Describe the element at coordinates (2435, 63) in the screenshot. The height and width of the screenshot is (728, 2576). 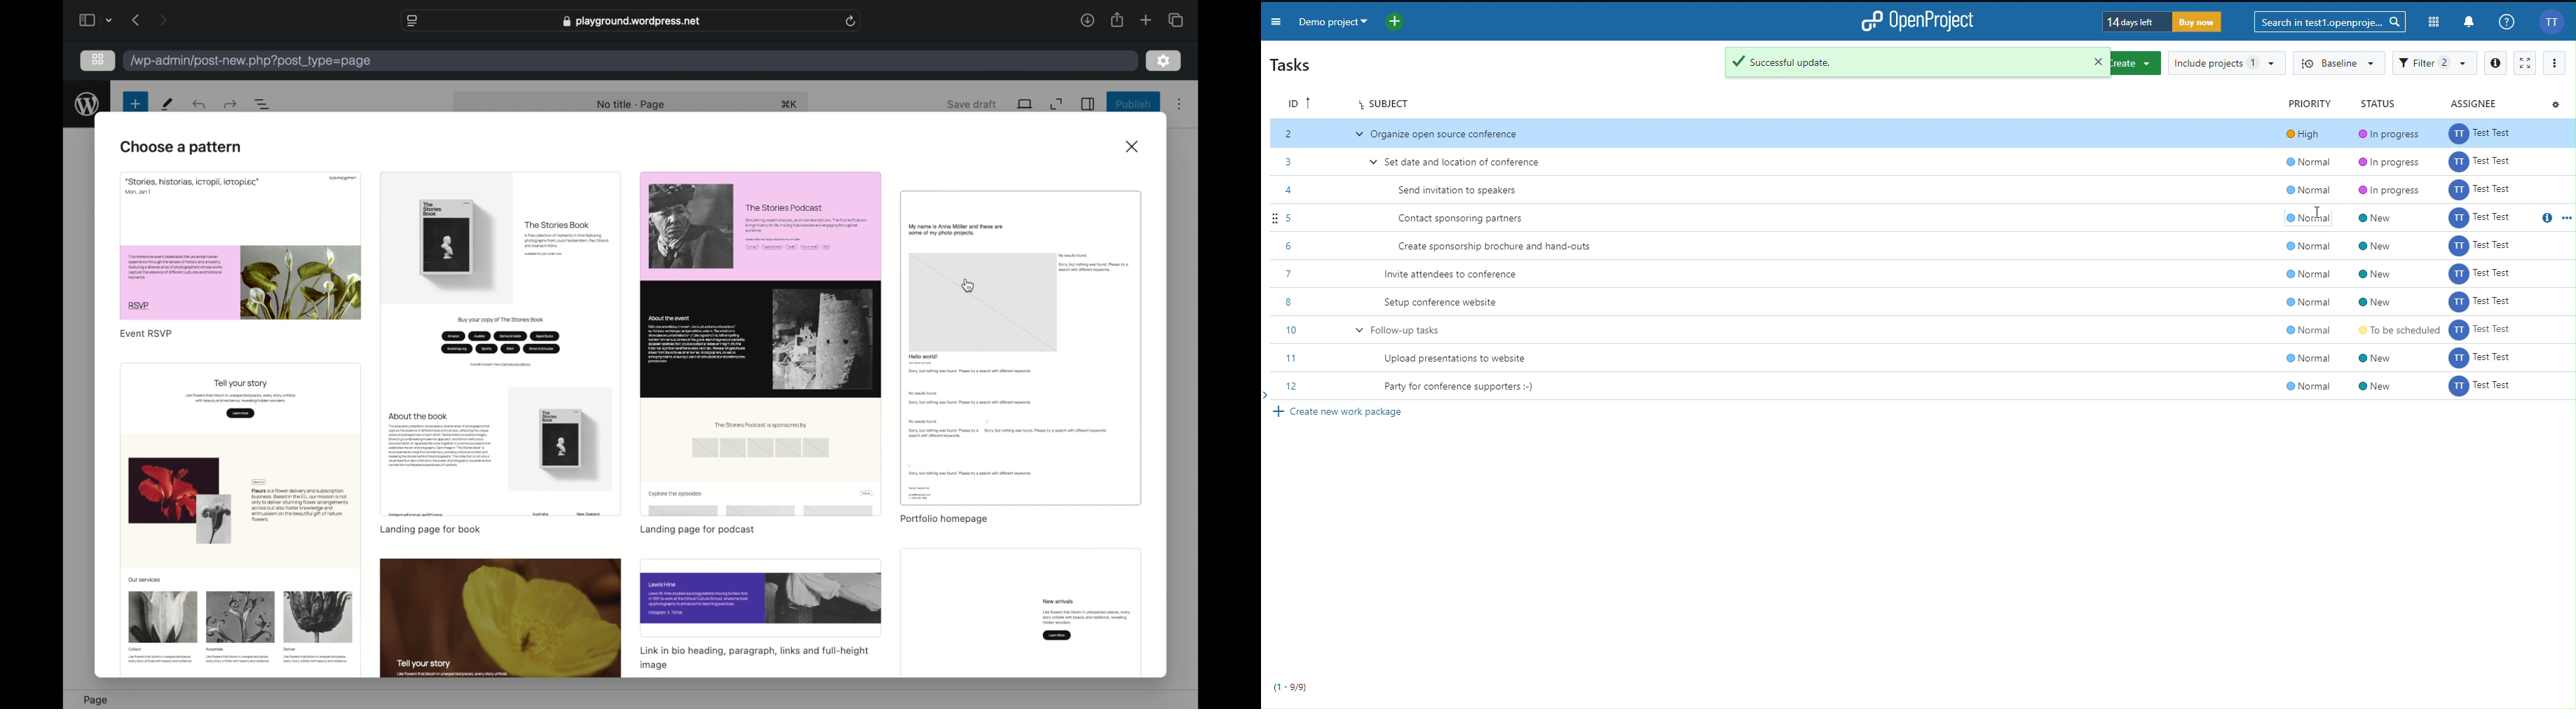
I see `Filter` at that location.